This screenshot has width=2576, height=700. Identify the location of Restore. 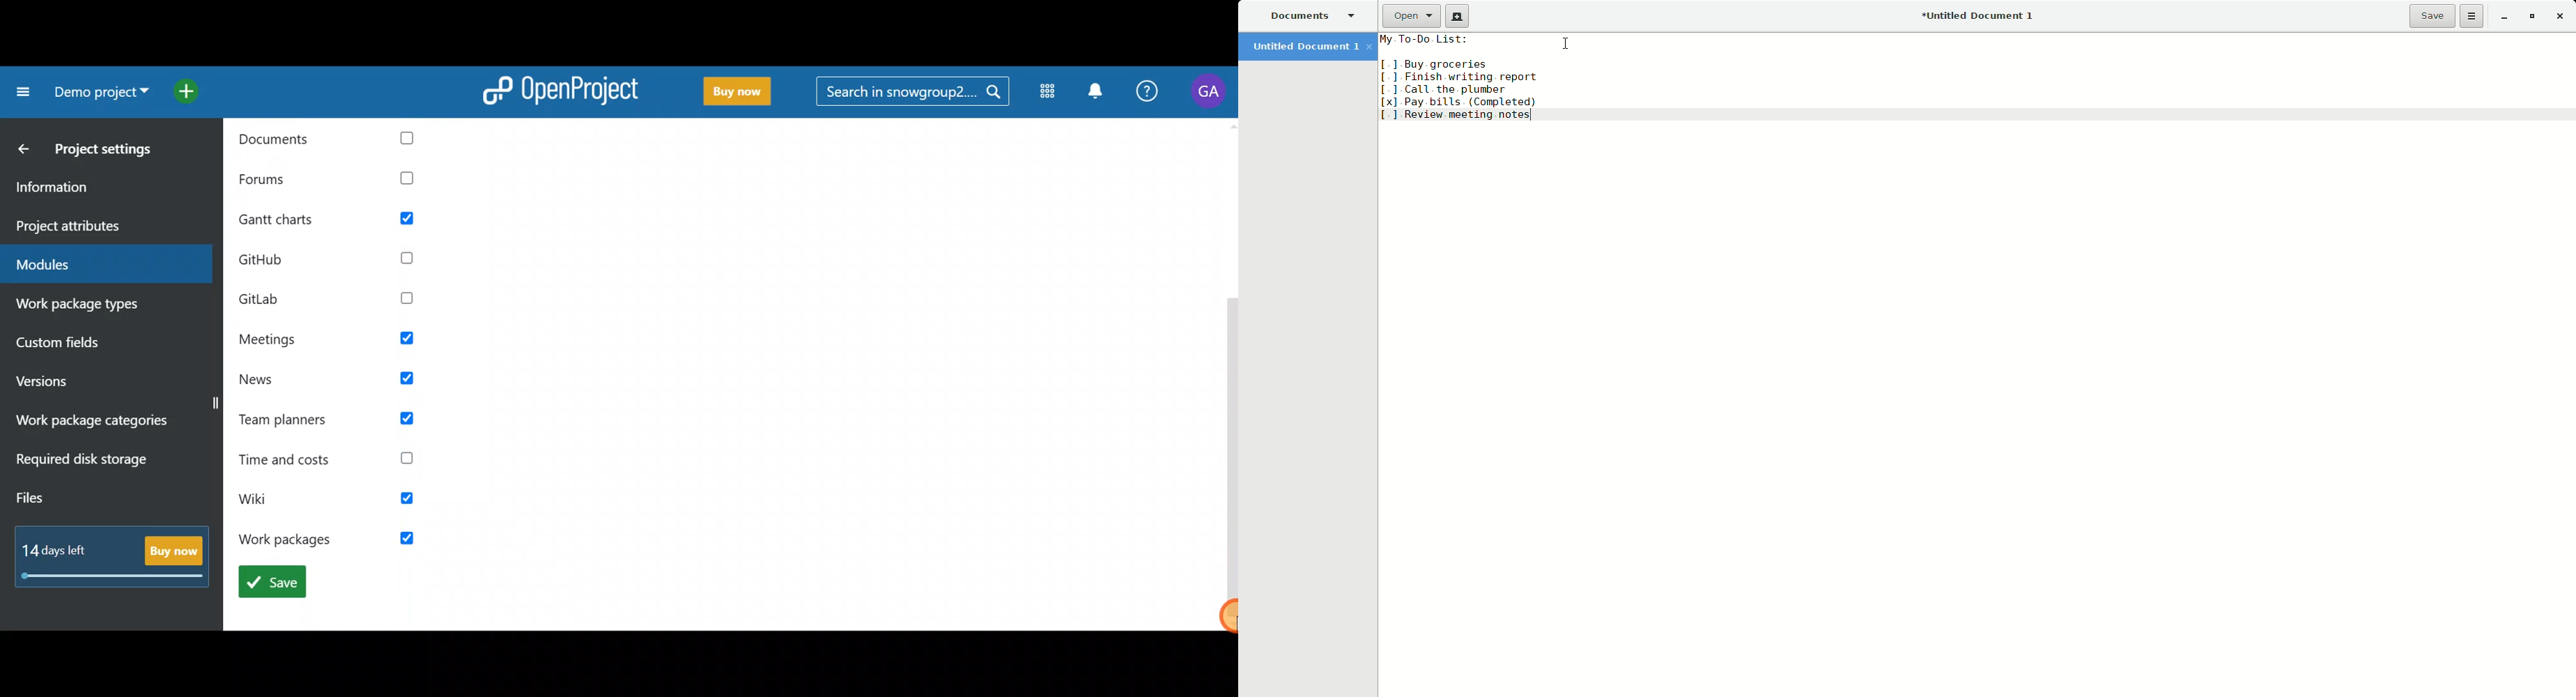
(2530, 16).